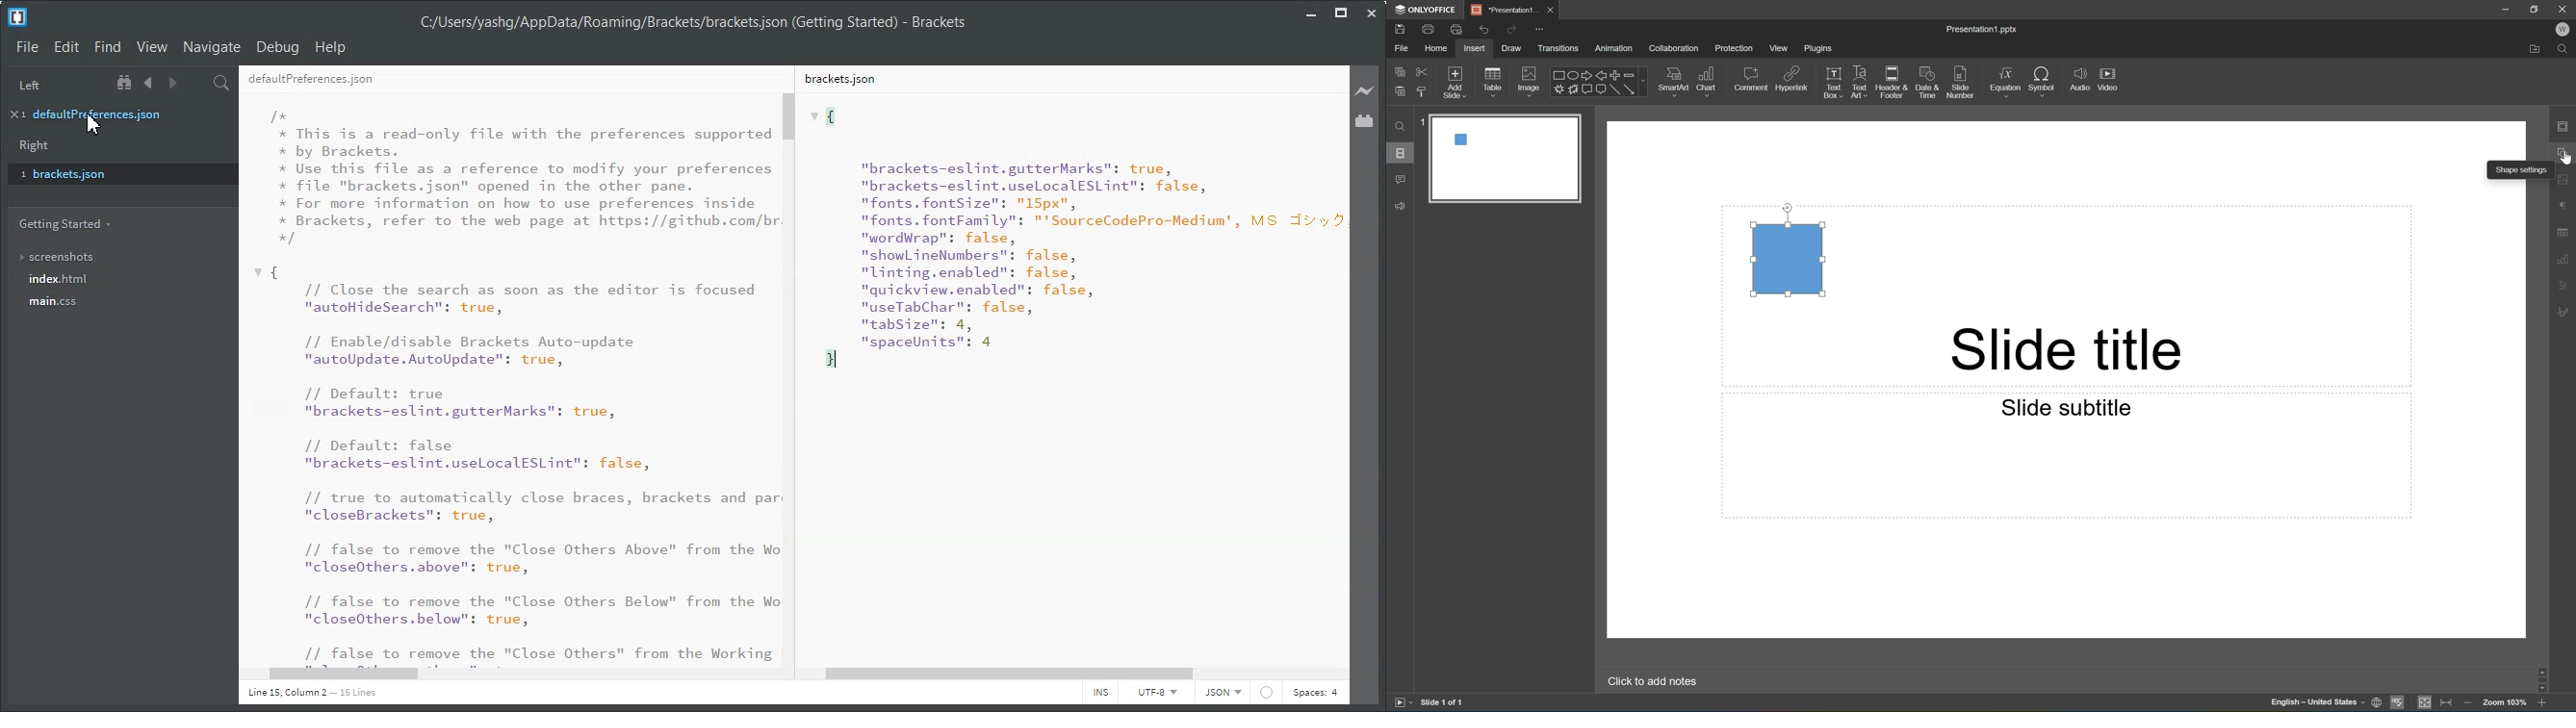  Describe the element at coordinates (2006, 79) in the screenshot. I see `Equation` at that location.